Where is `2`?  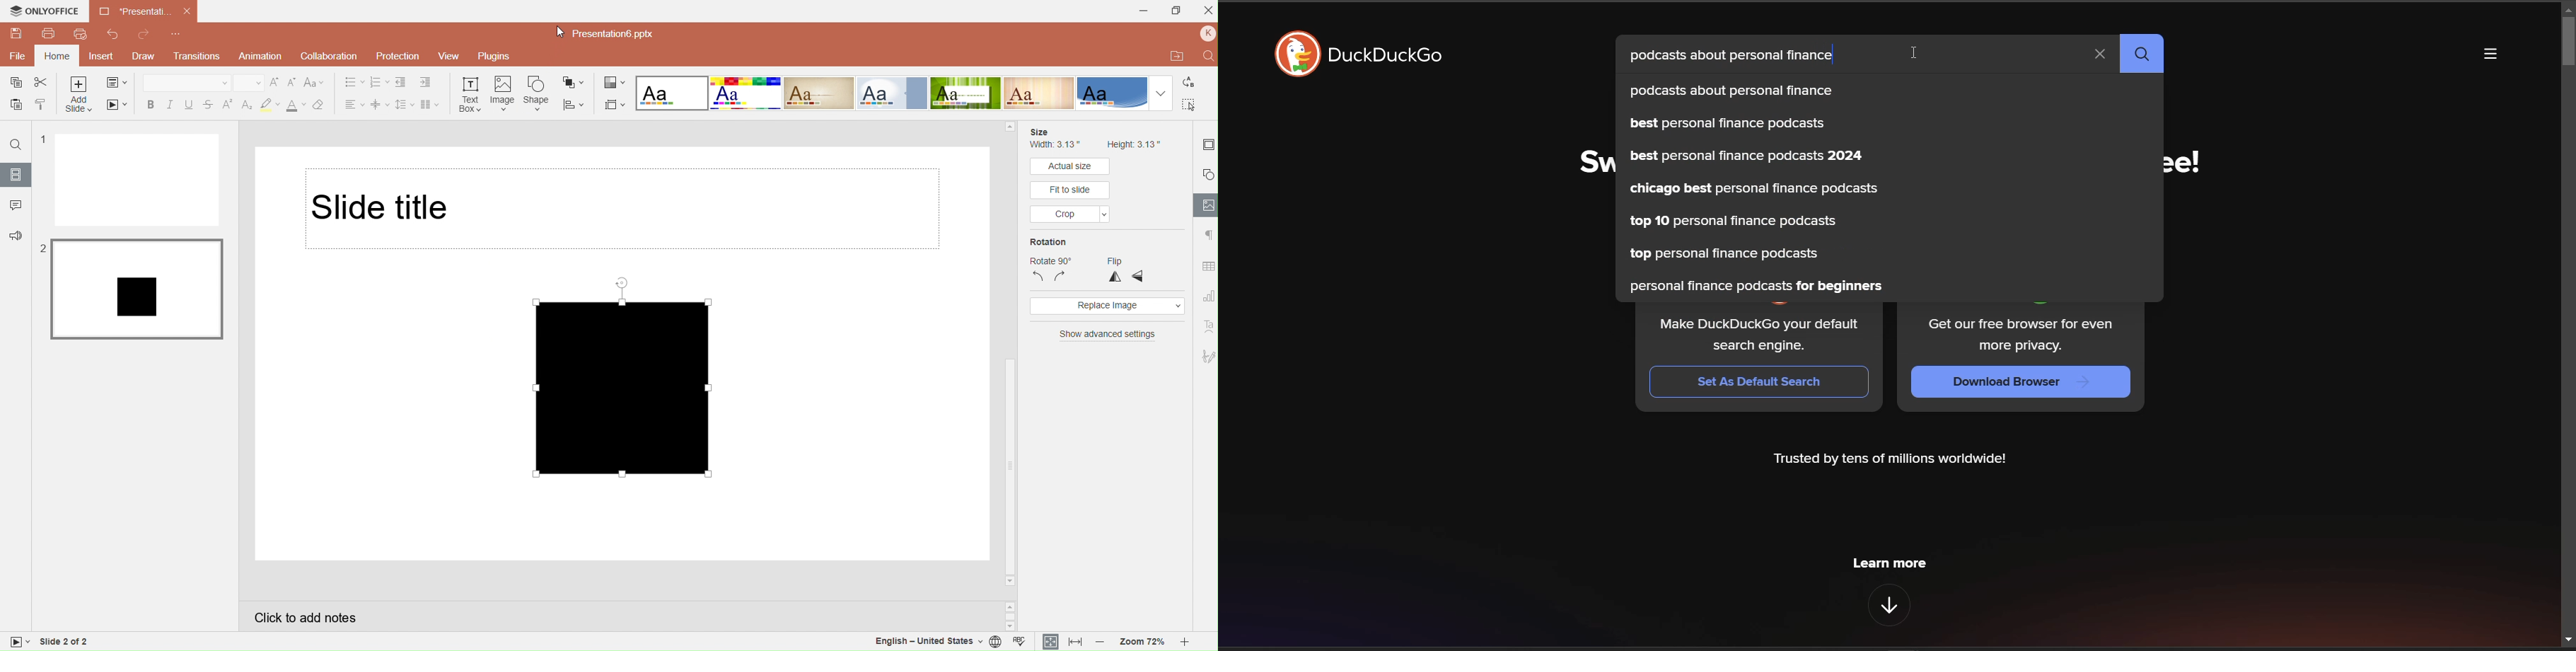 2 is located at coordinates (40, 250).